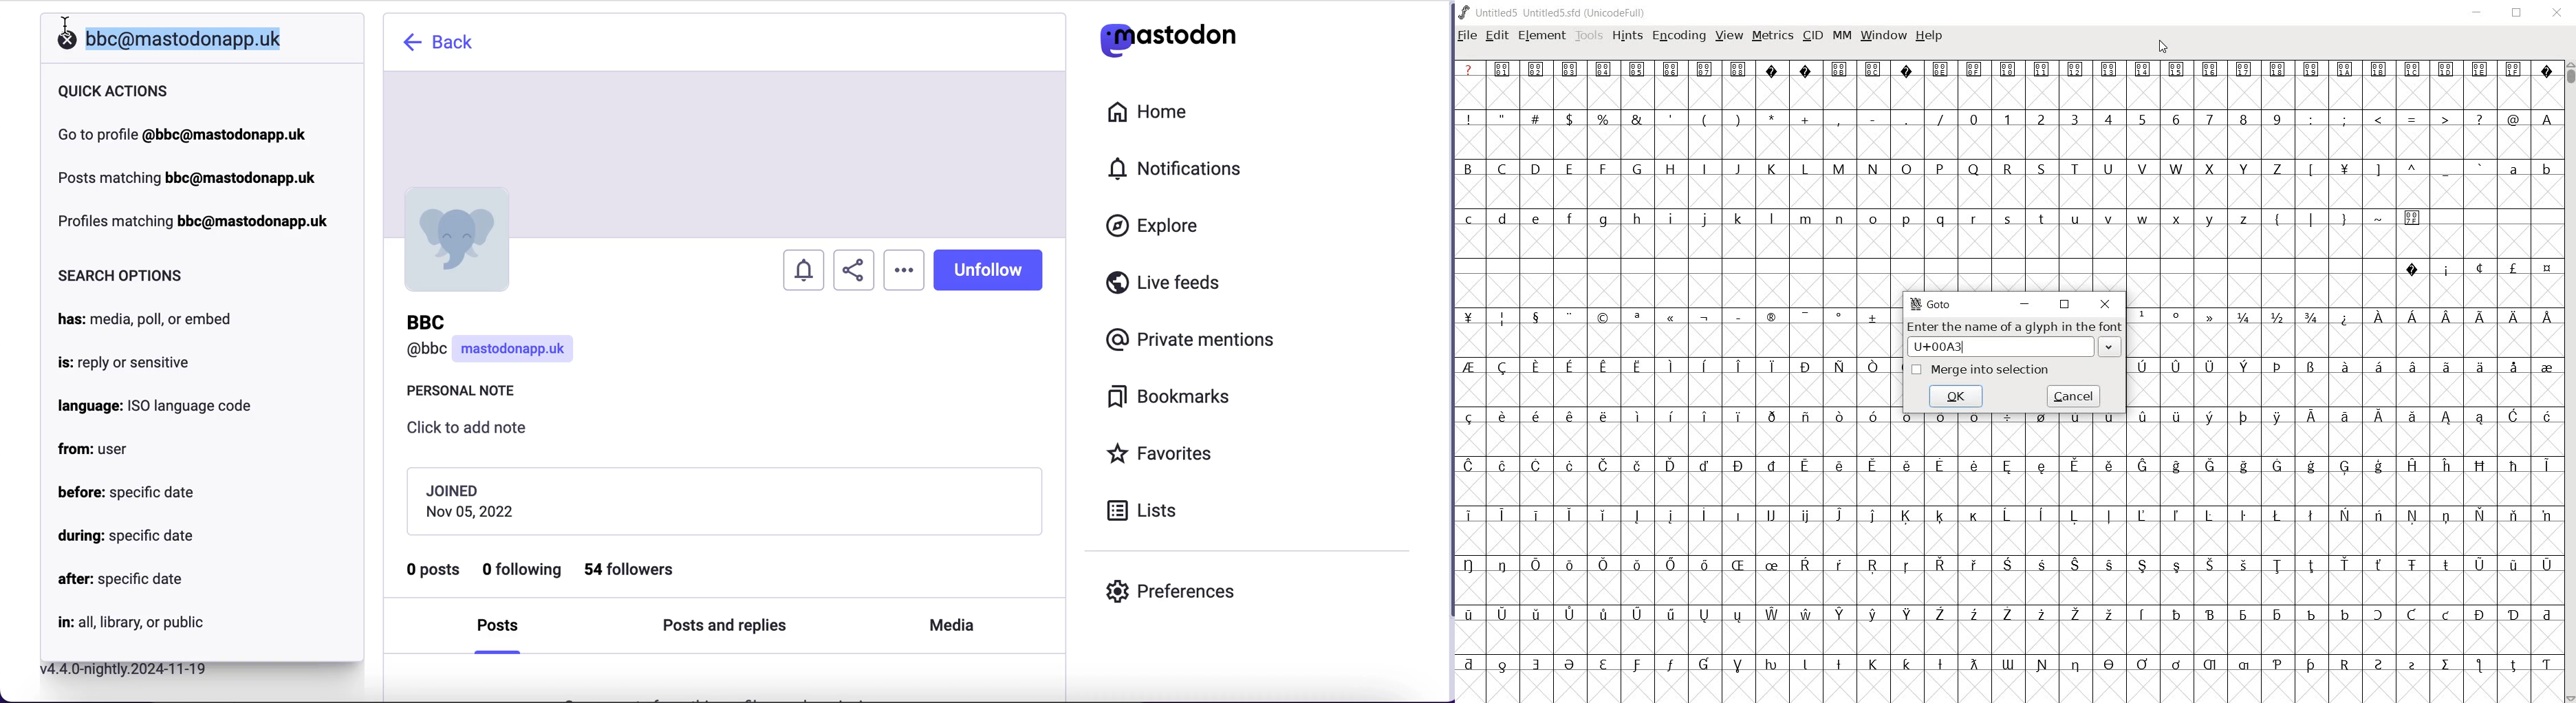 The width and height of the screenshot is (2576, 728). What do you see at coordinates (1873, 516) in the screenshot?
I see `Symbol` at bounding box center [1873, 516].